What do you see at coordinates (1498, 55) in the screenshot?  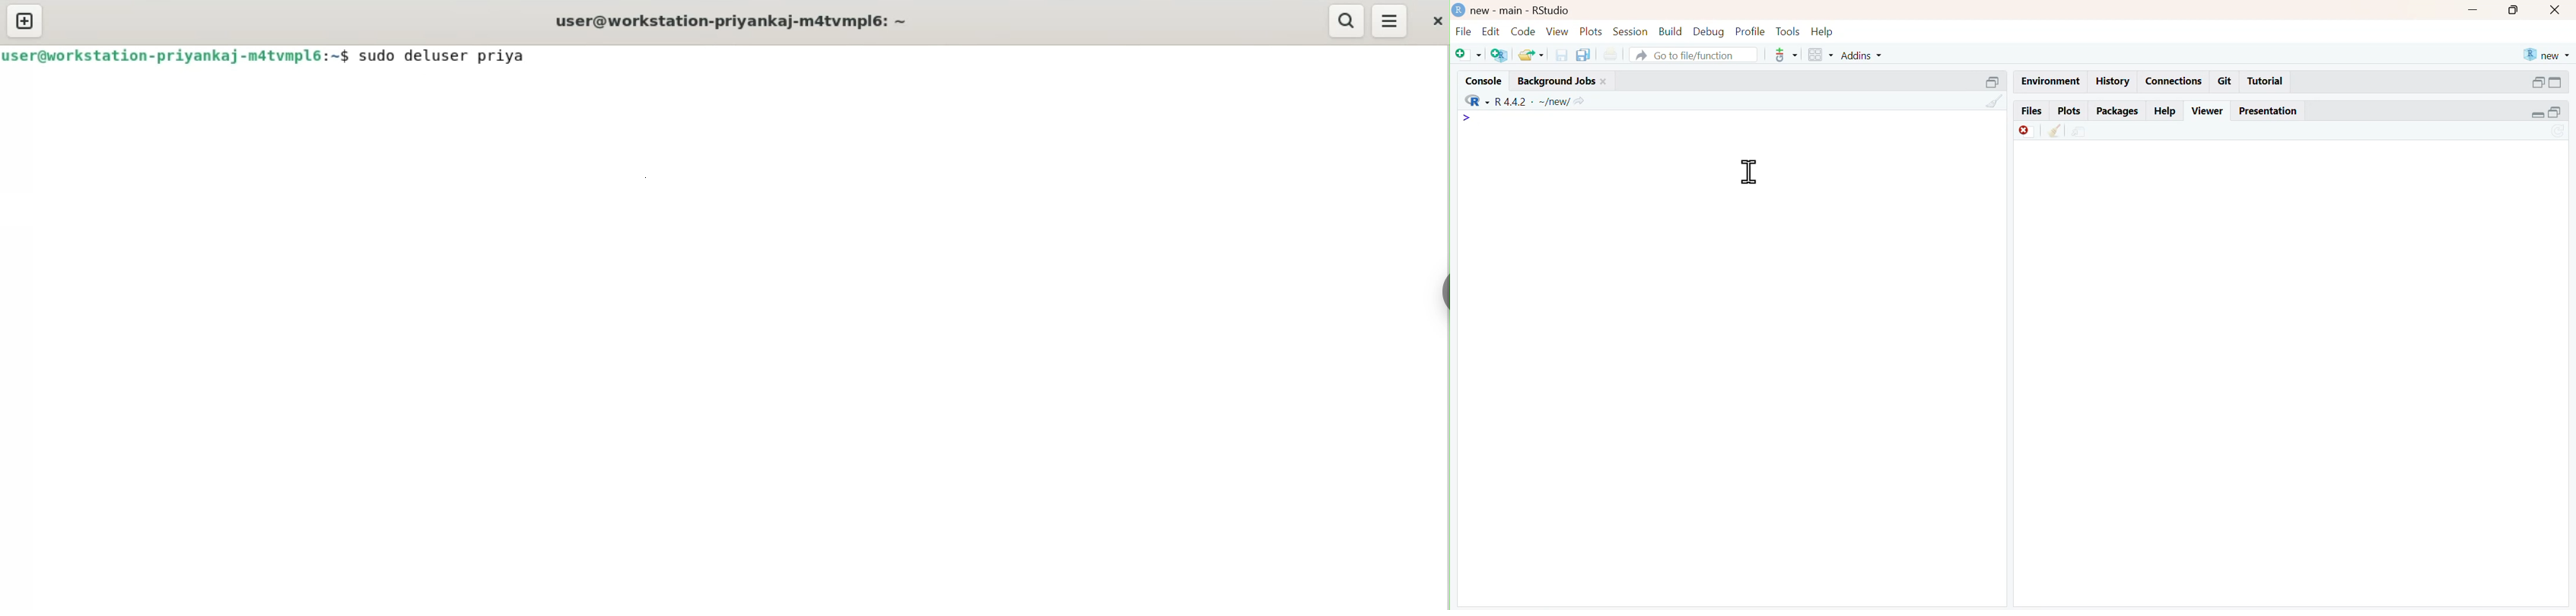 I see `Create new project` at bounding box center [1498, 55].